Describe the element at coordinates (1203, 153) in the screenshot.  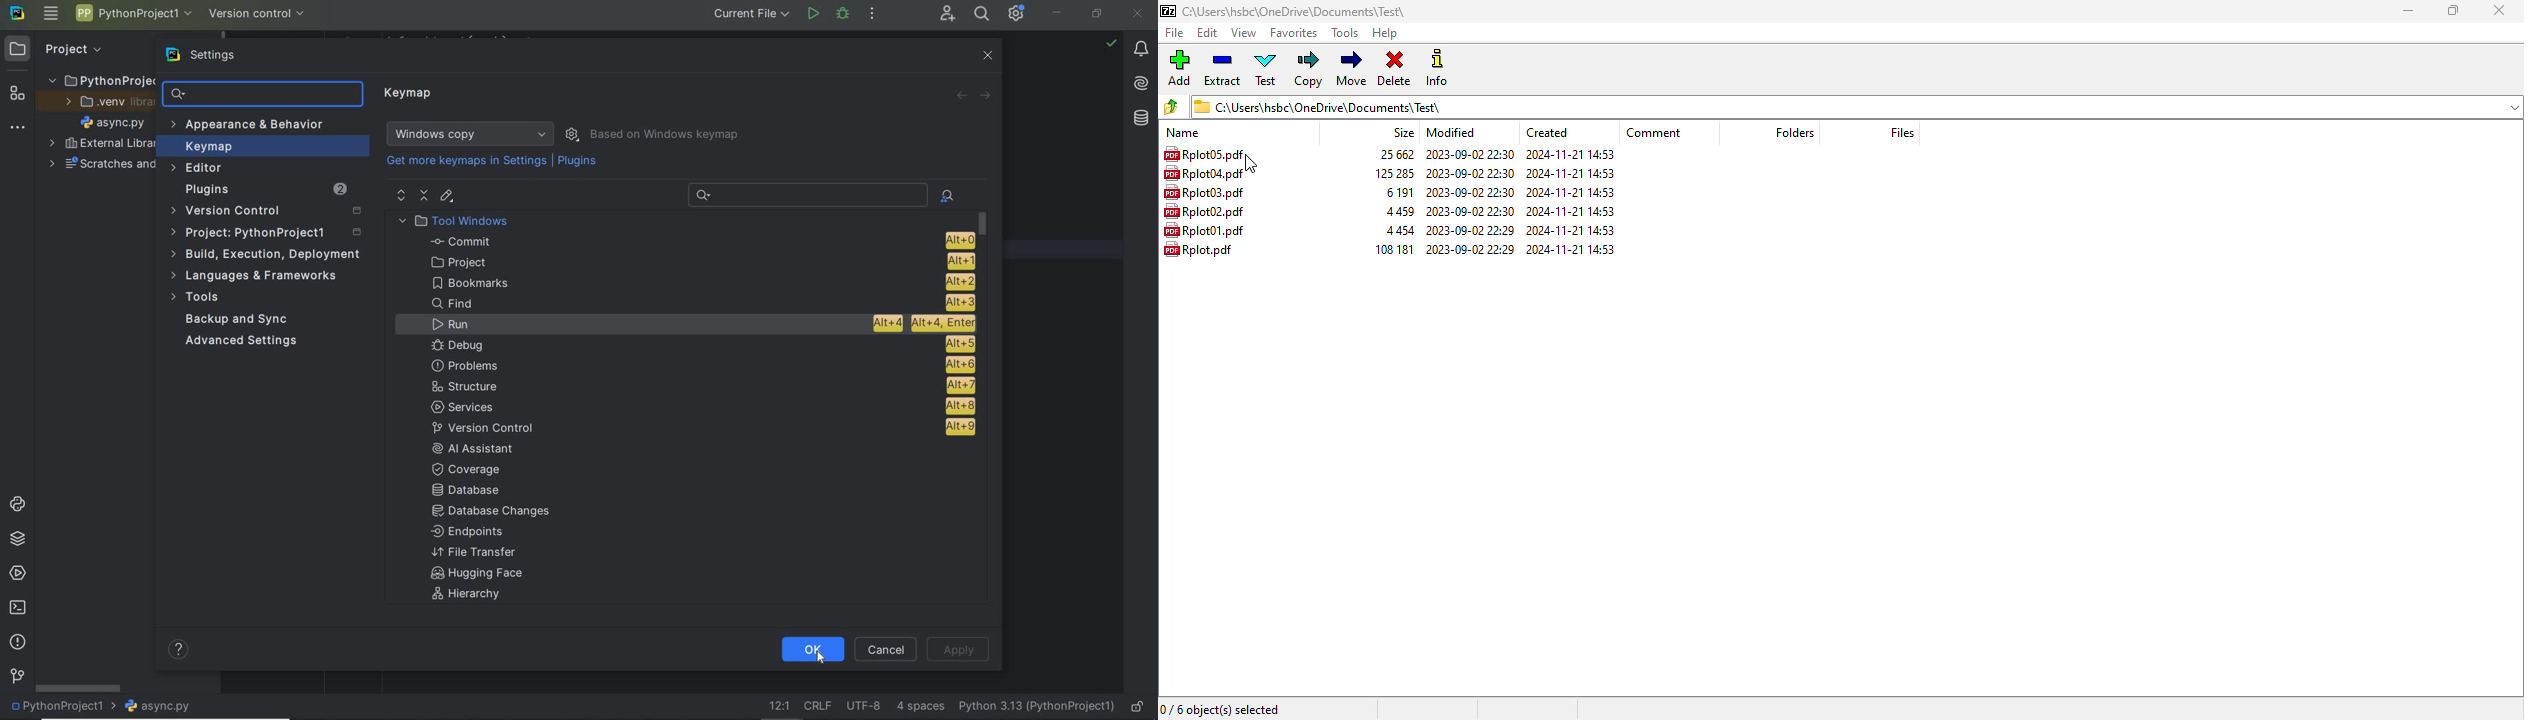
I see `rplot05` at that location.